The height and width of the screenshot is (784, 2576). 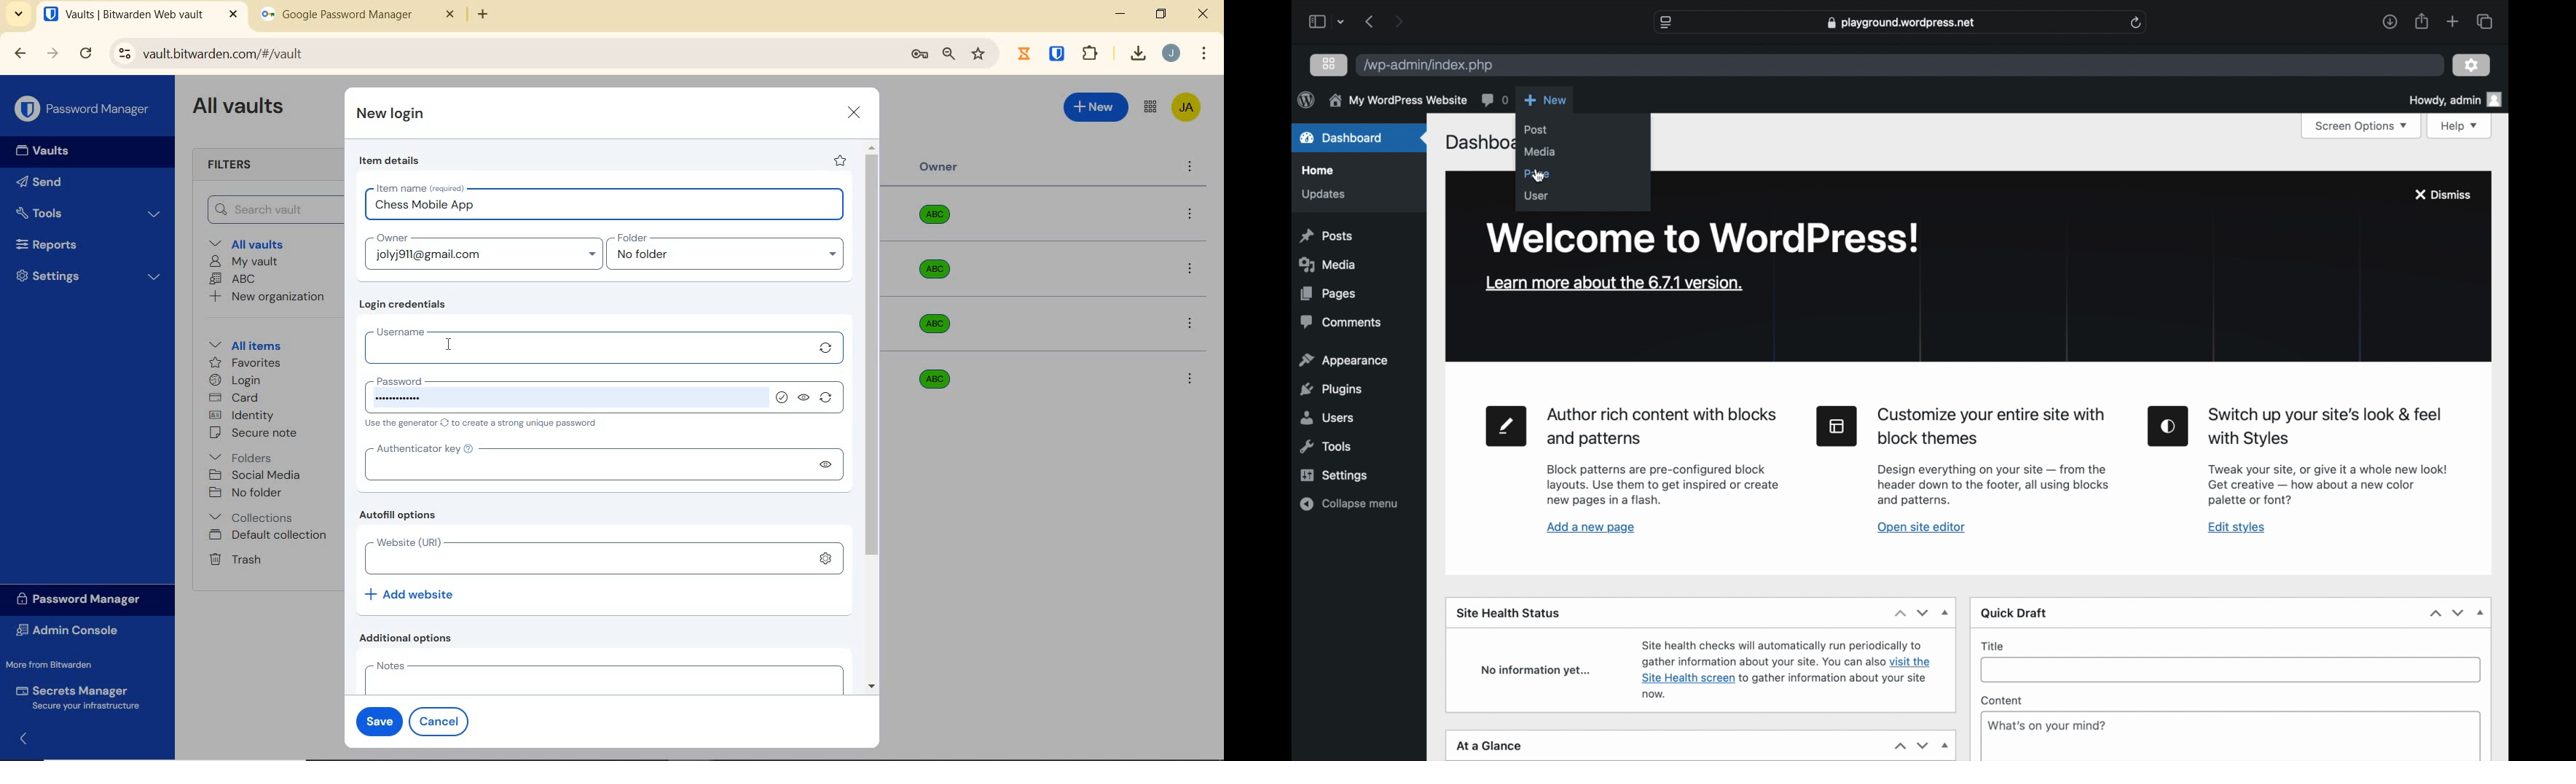 What do you see at coordinates (1204, 14) in the screenshot?
I see `close` at bounding box center [1204, 14].